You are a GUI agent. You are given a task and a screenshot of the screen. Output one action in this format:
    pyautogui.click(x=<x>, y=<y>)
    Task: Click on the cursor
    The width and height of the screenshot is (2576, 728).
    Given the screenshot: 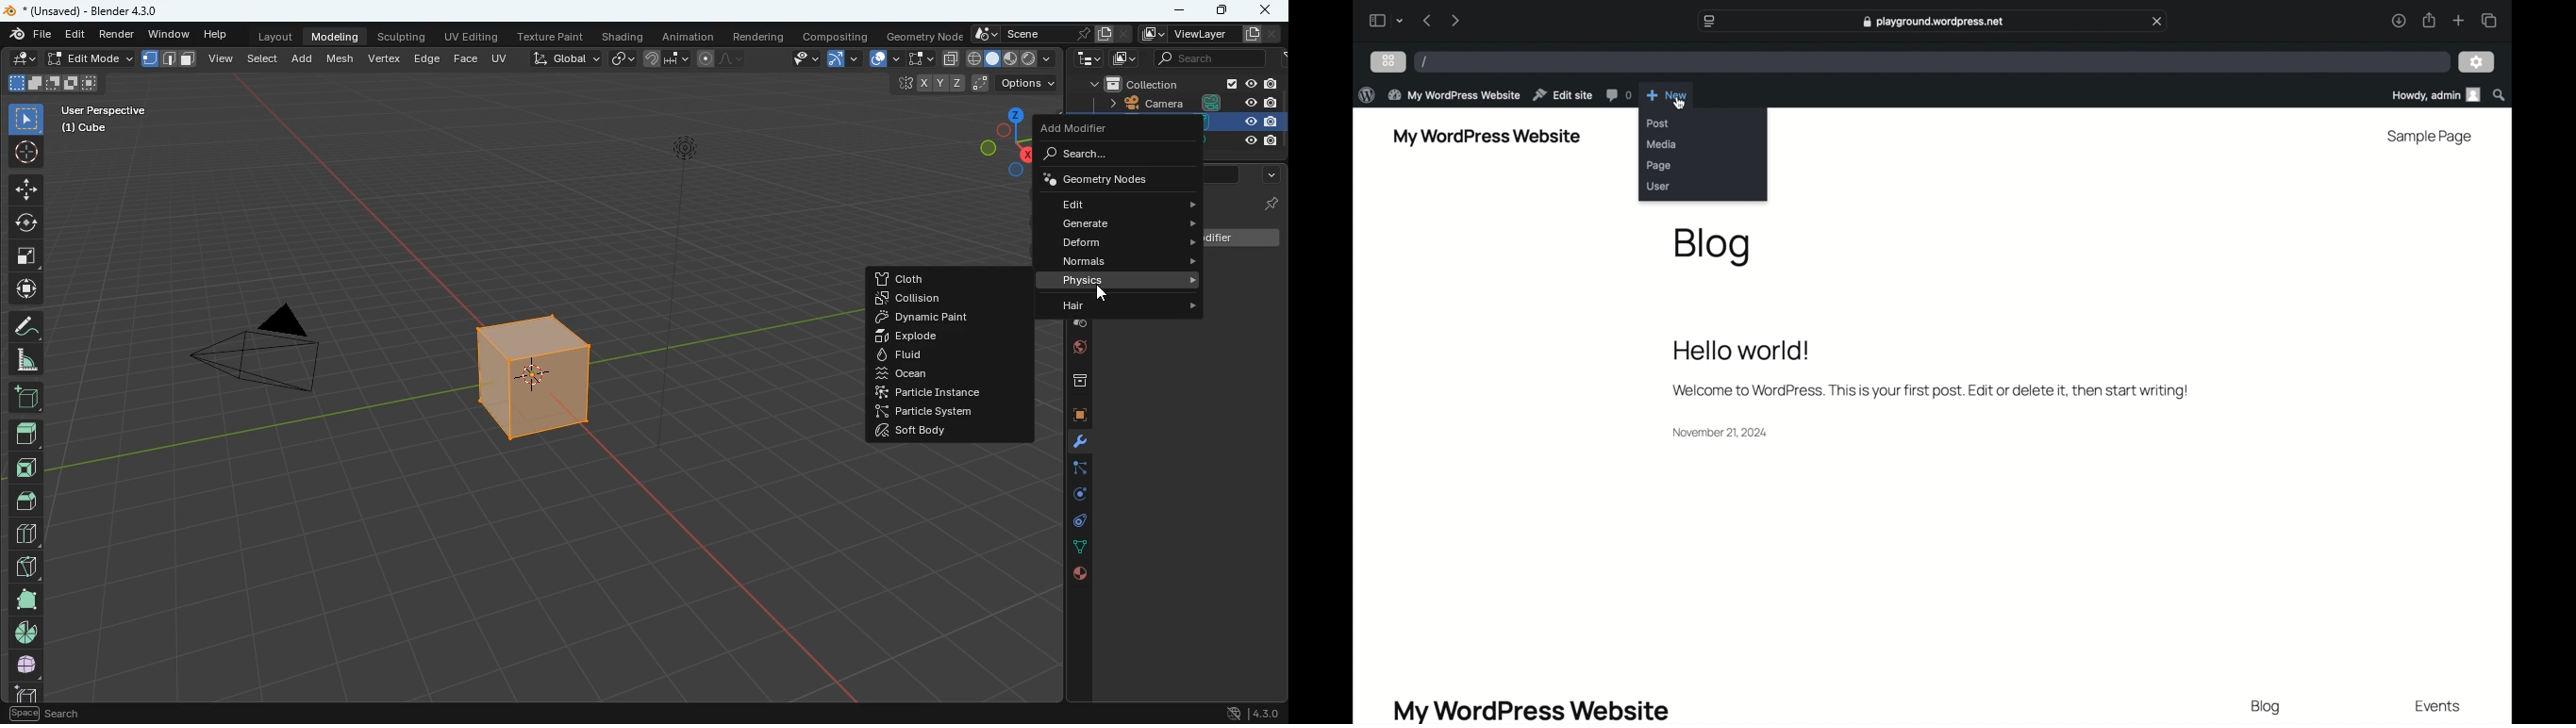 What is the action you would take?
    pyautogui.click(x=1679, y=103)
    